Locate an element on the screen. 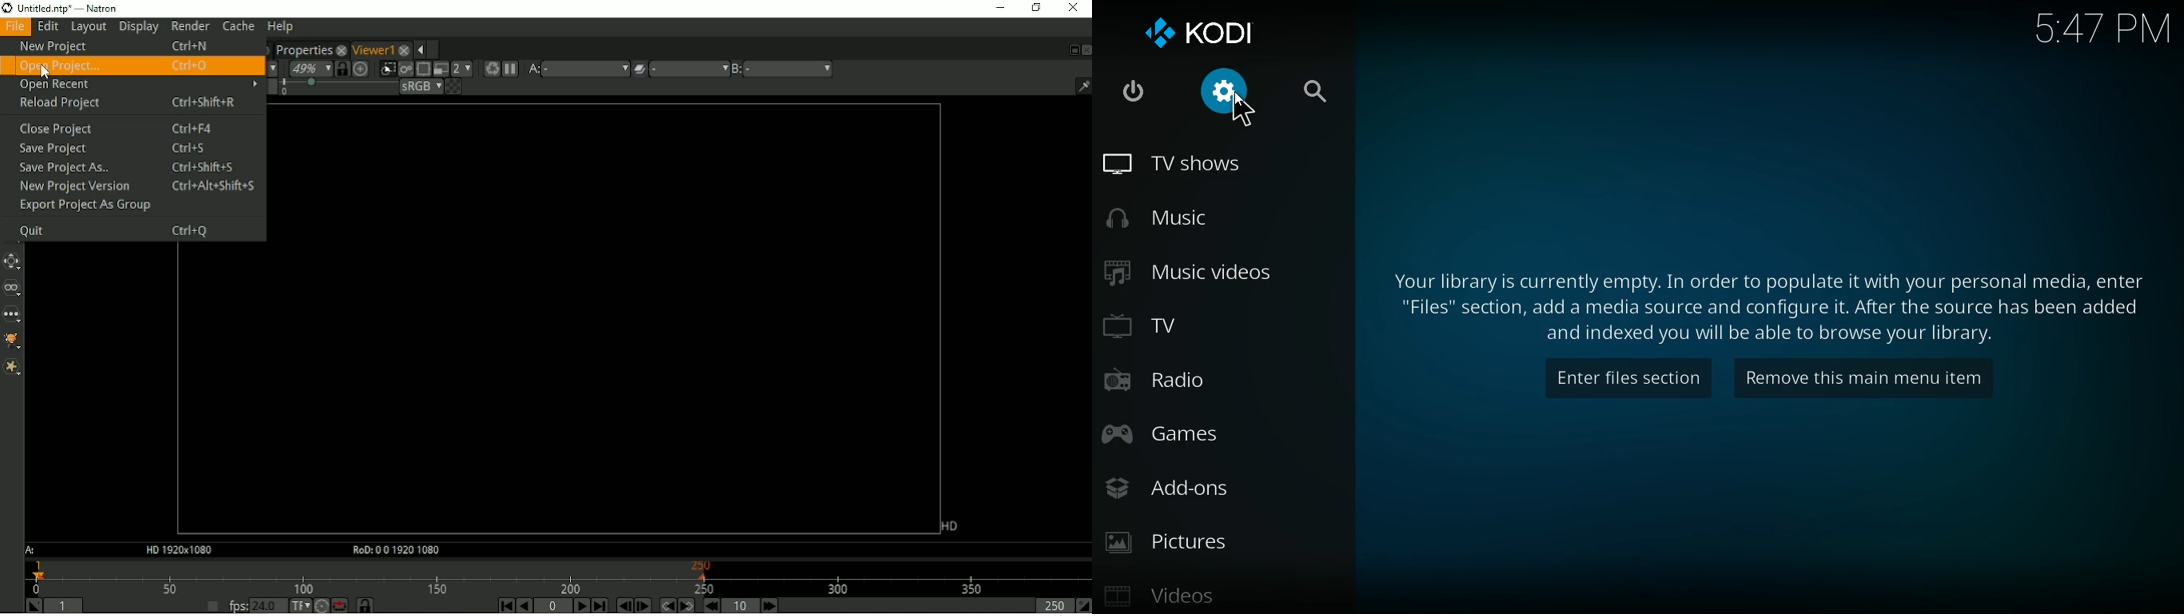  Layout is located at coordinates (88, 27).